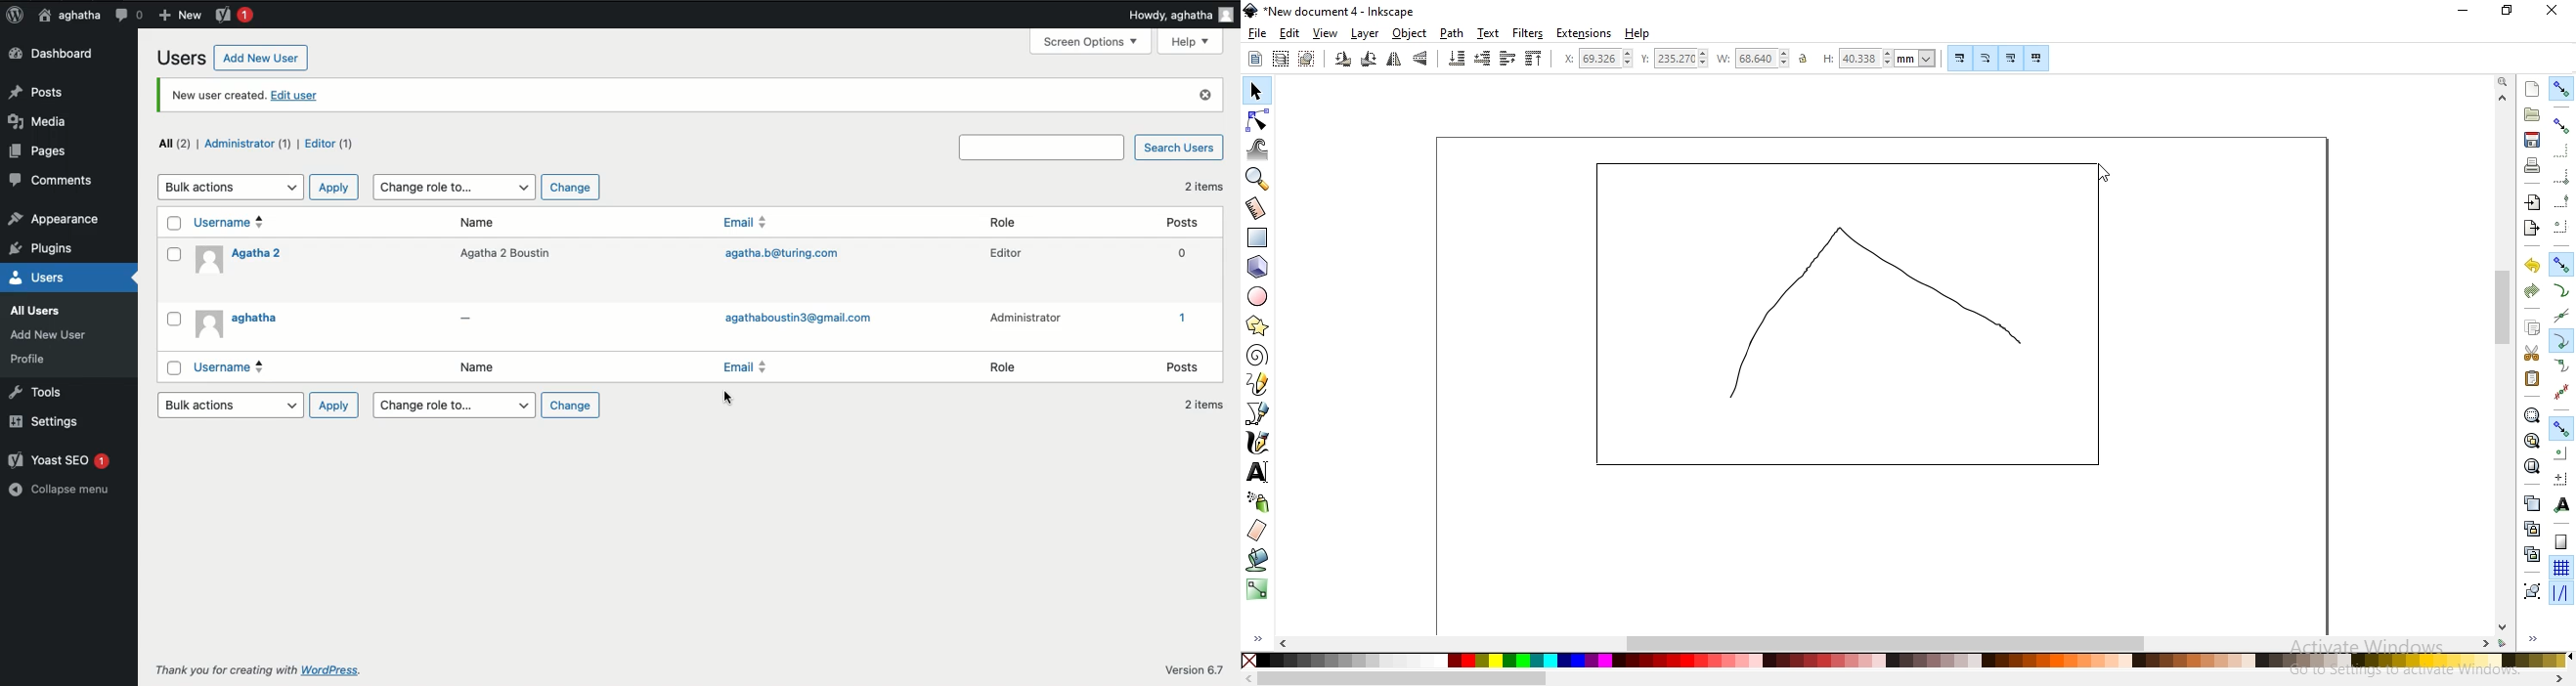 The height and width of the screenshot is (700, 2576). What do you see at coordinates (2560, 290) in the screenshot?
I see `snap to paths` at bounding box center [2560, 290].